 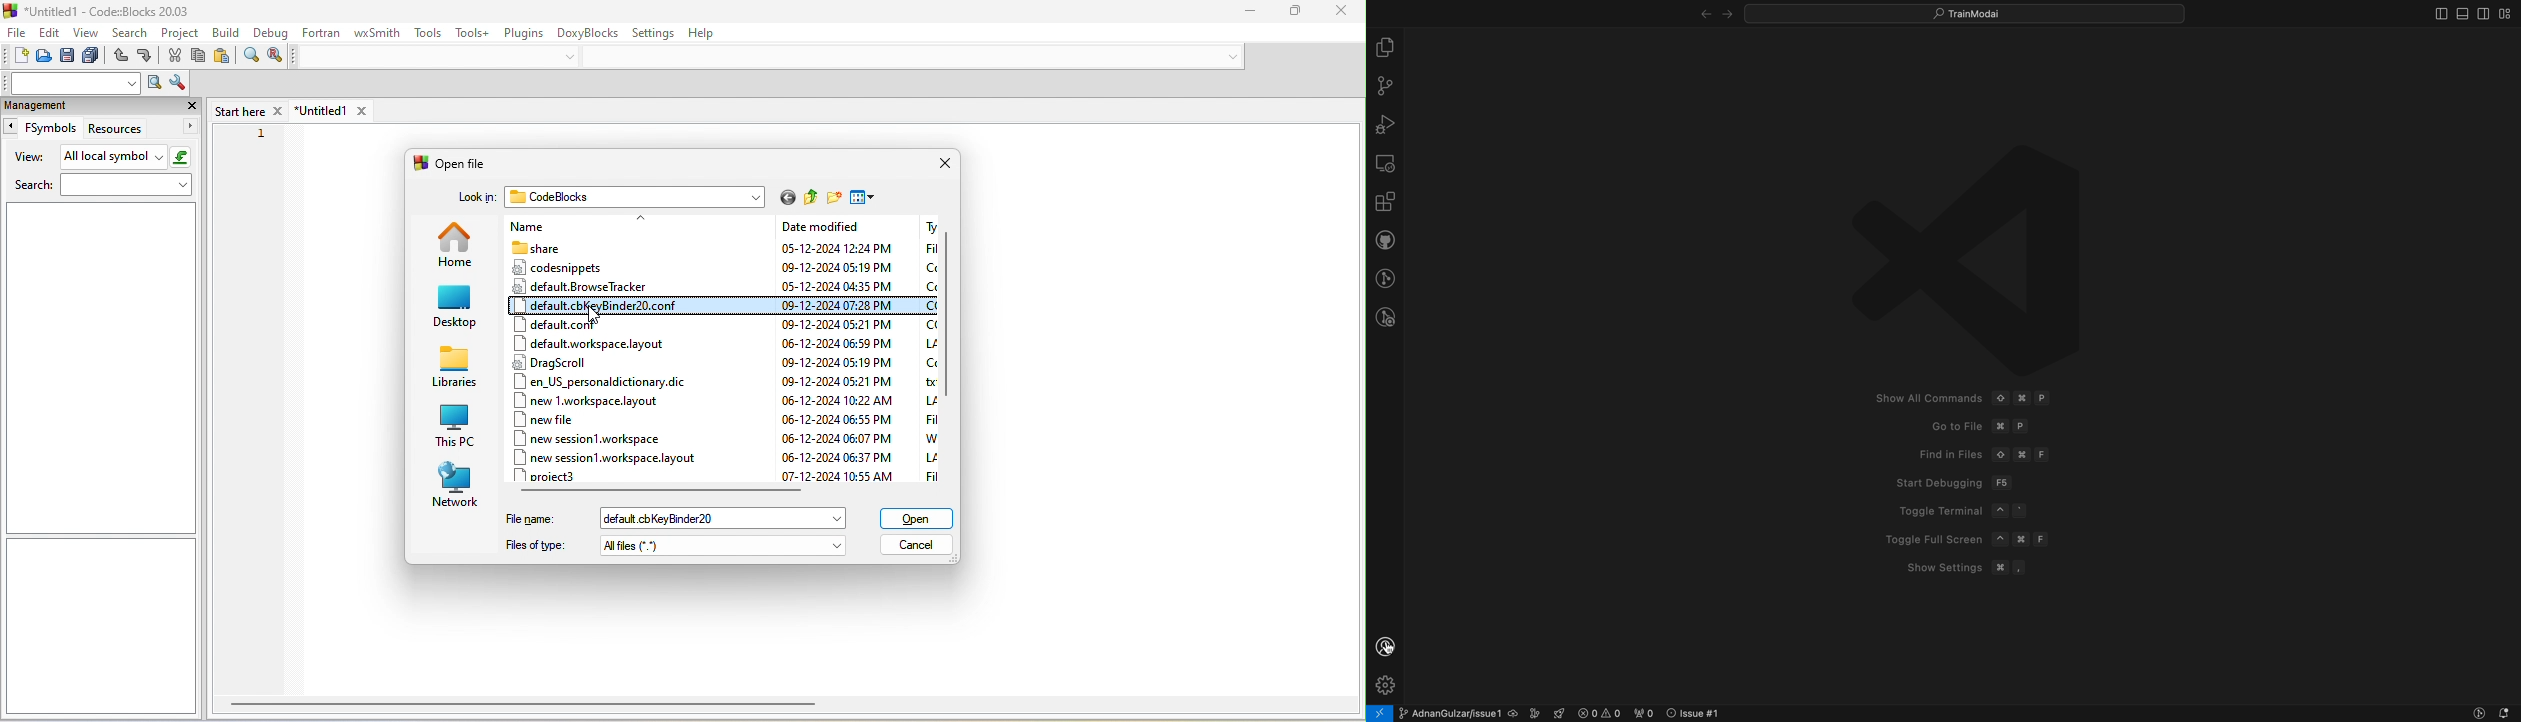 I want to click on error logs, so click(x=1643, y=712).